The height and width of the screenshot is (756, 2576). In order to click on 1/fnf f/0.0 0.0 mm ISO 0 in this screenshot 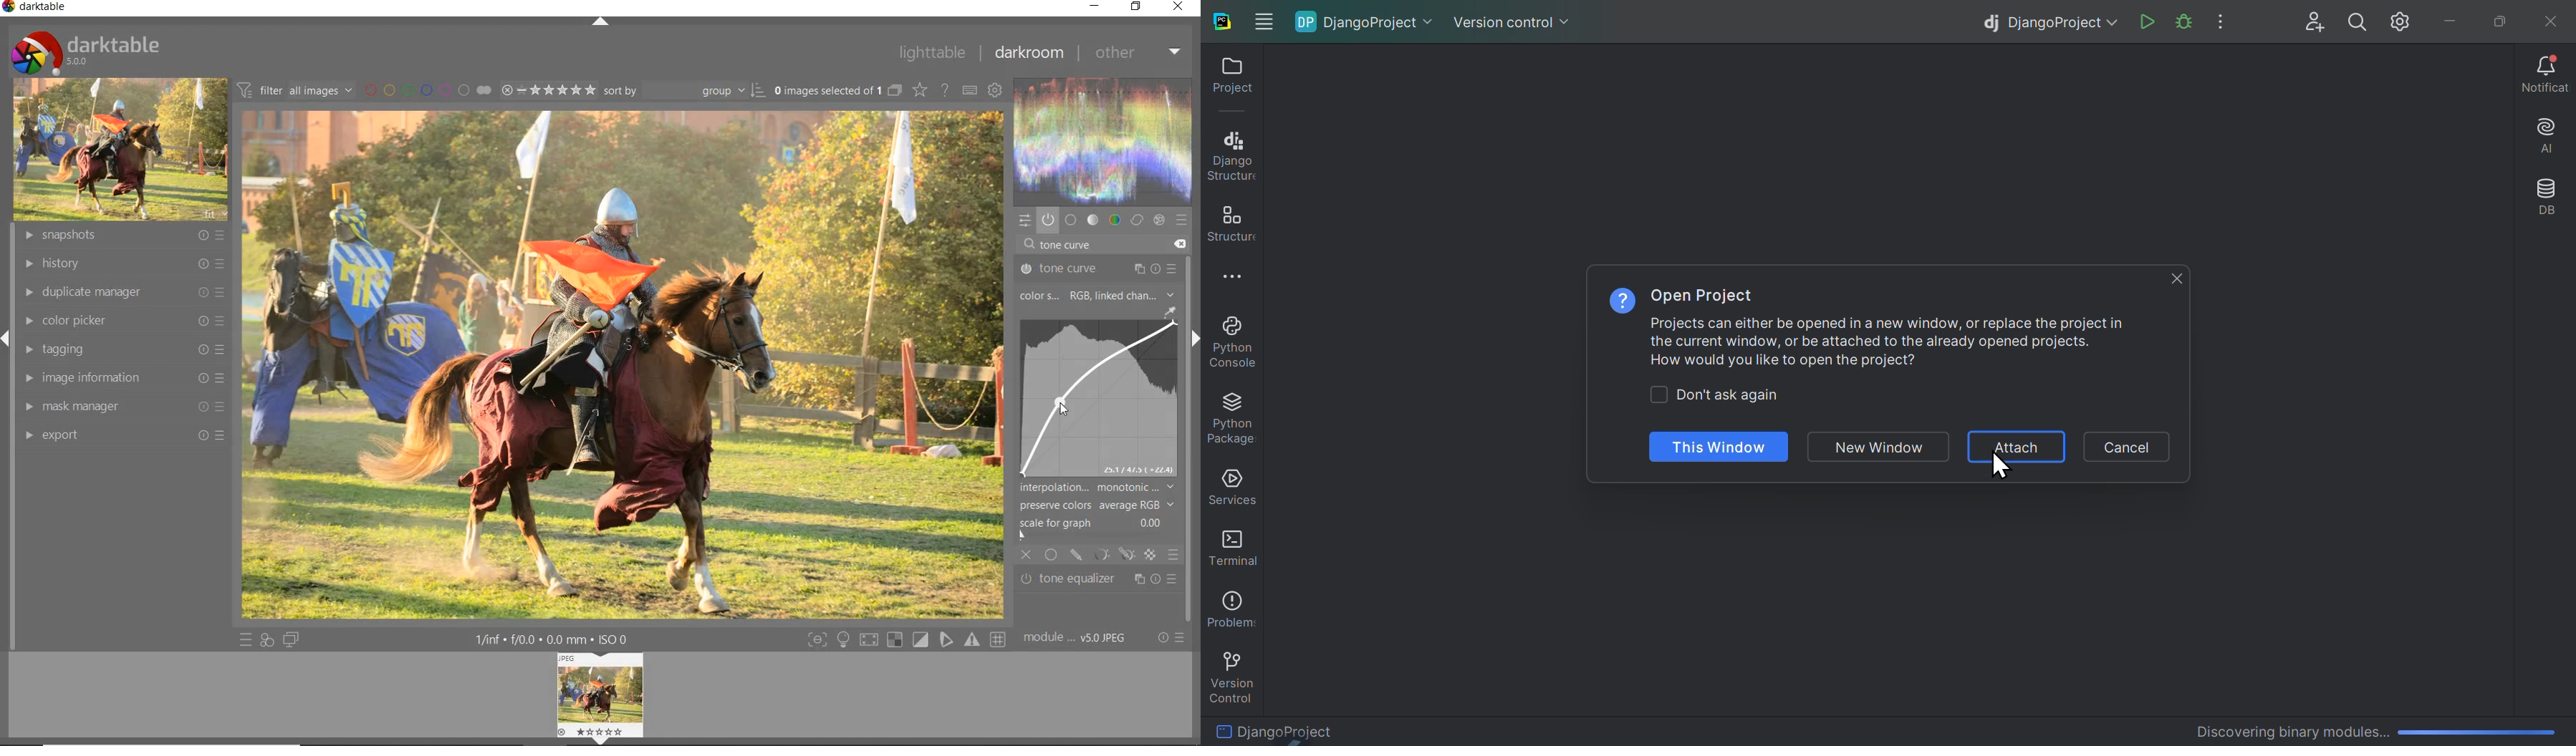, I will do `click(558, 639)`.